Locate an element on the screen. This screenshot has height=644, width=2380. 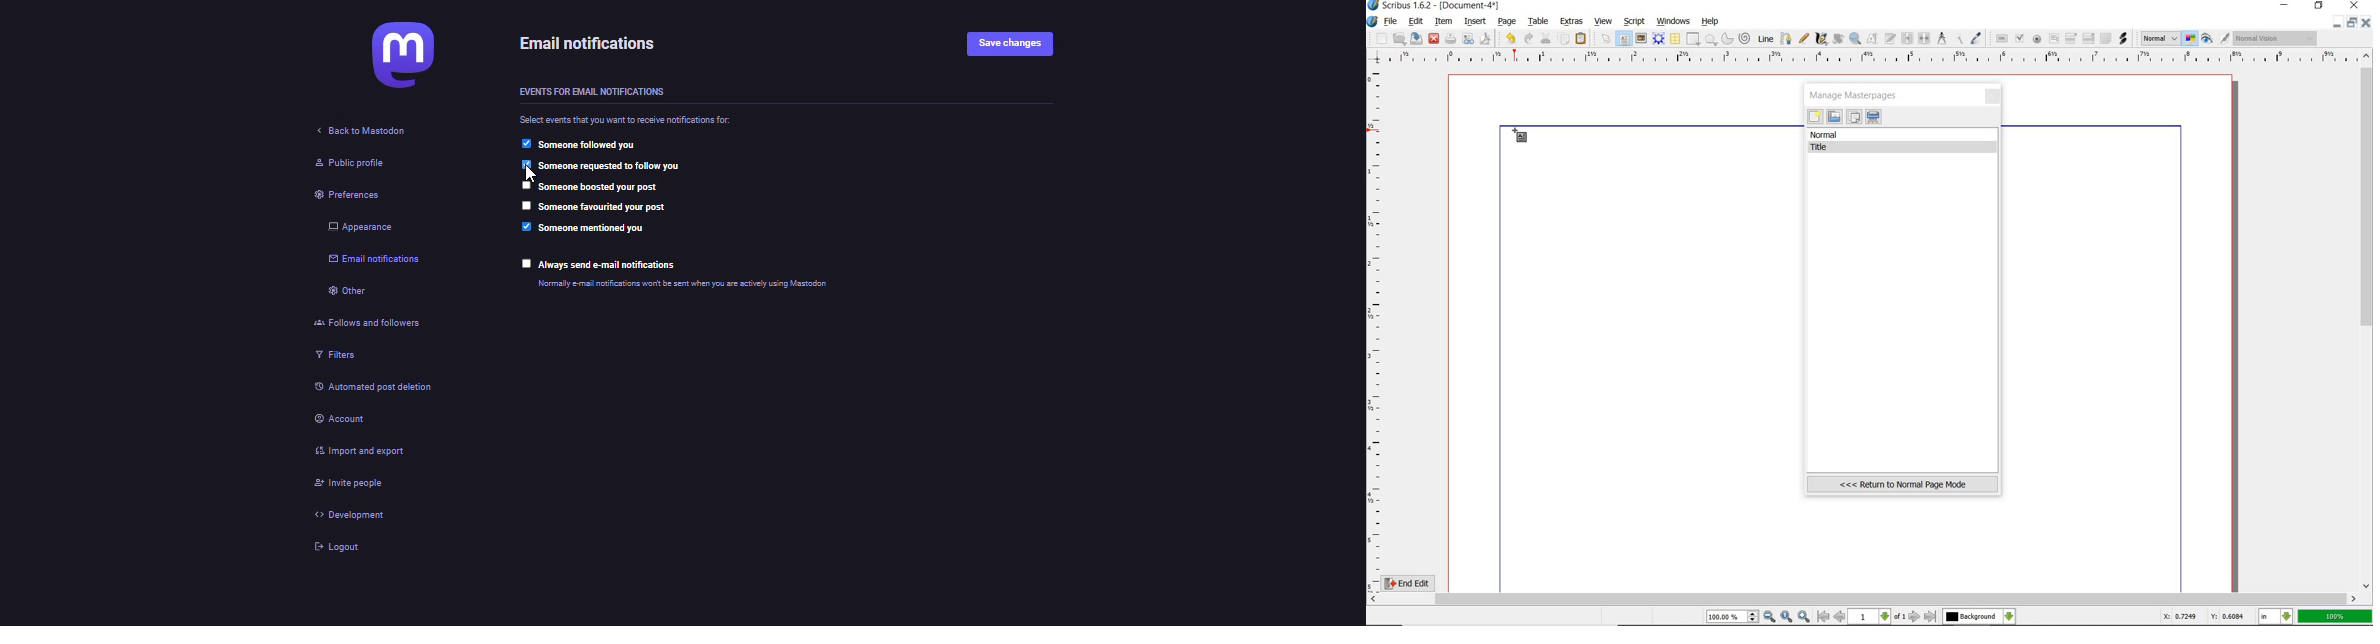
1 is located at coordinates (1870, 617).